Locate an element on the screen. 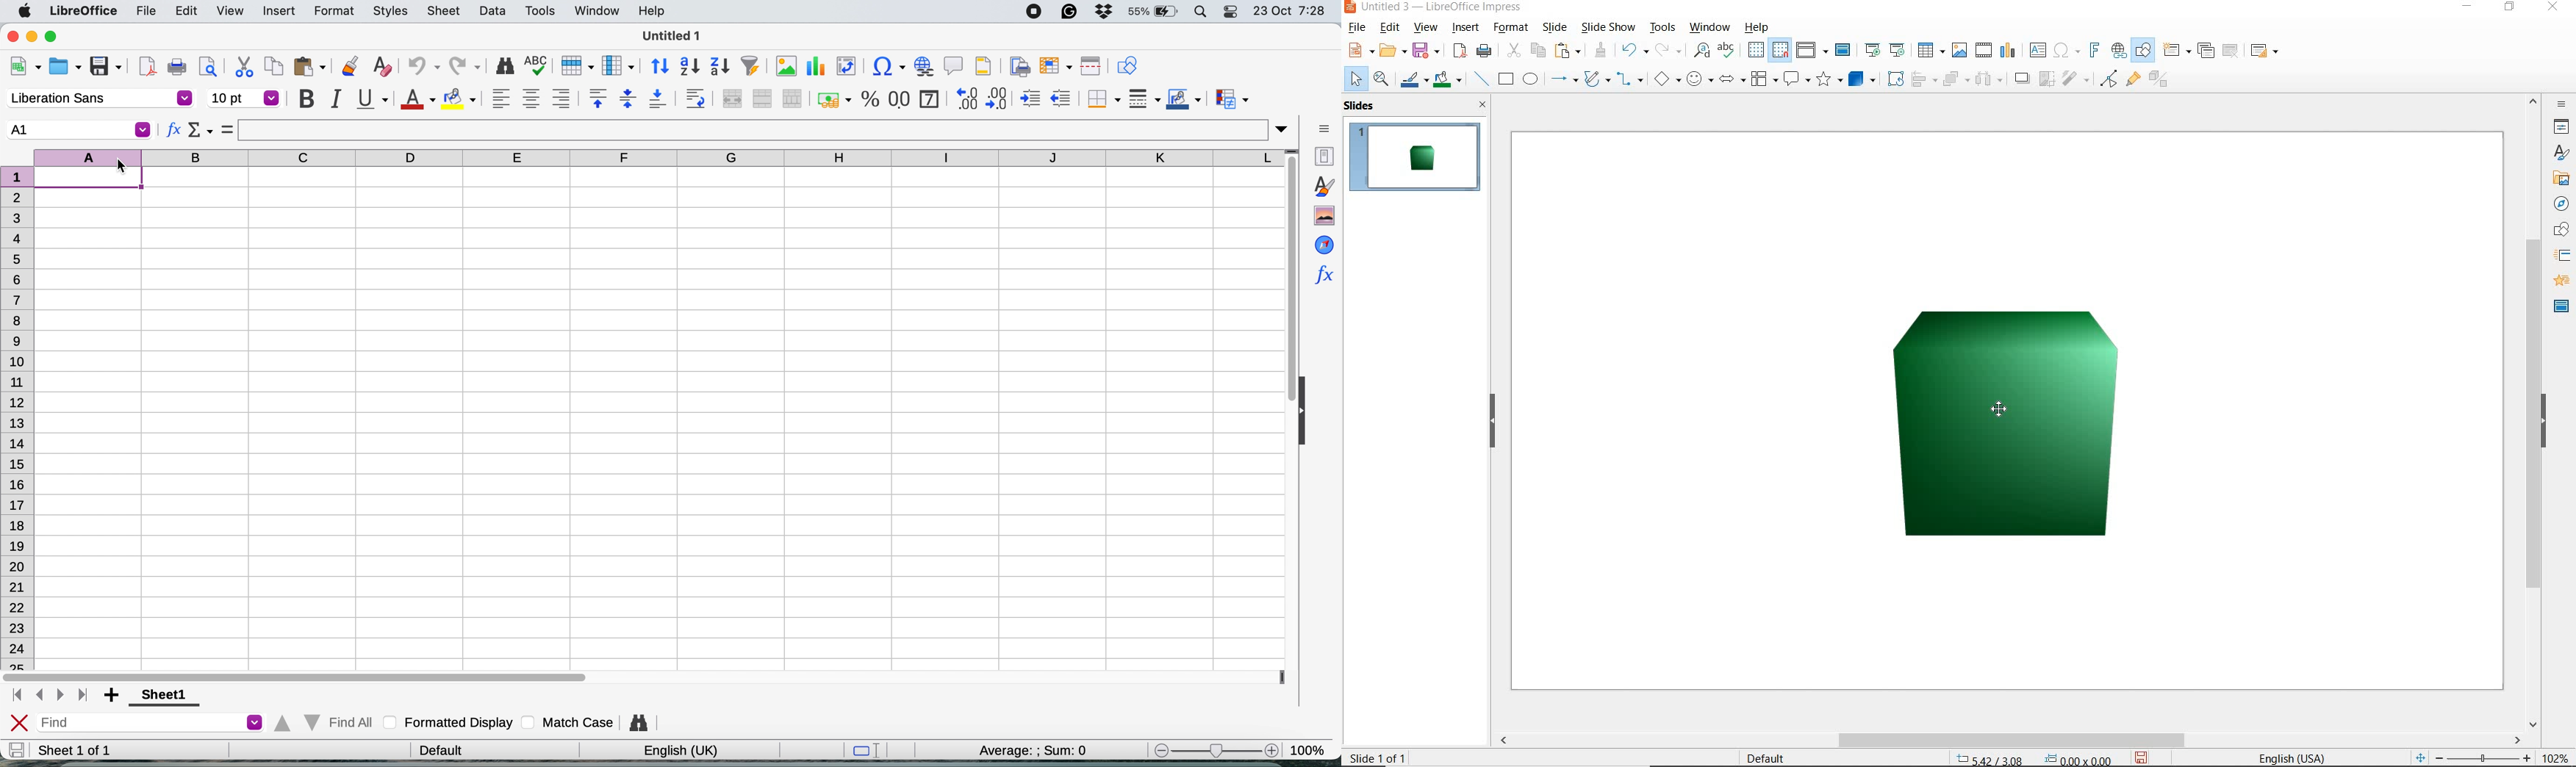  expand formula bar is located at coordinates (1286, 129).